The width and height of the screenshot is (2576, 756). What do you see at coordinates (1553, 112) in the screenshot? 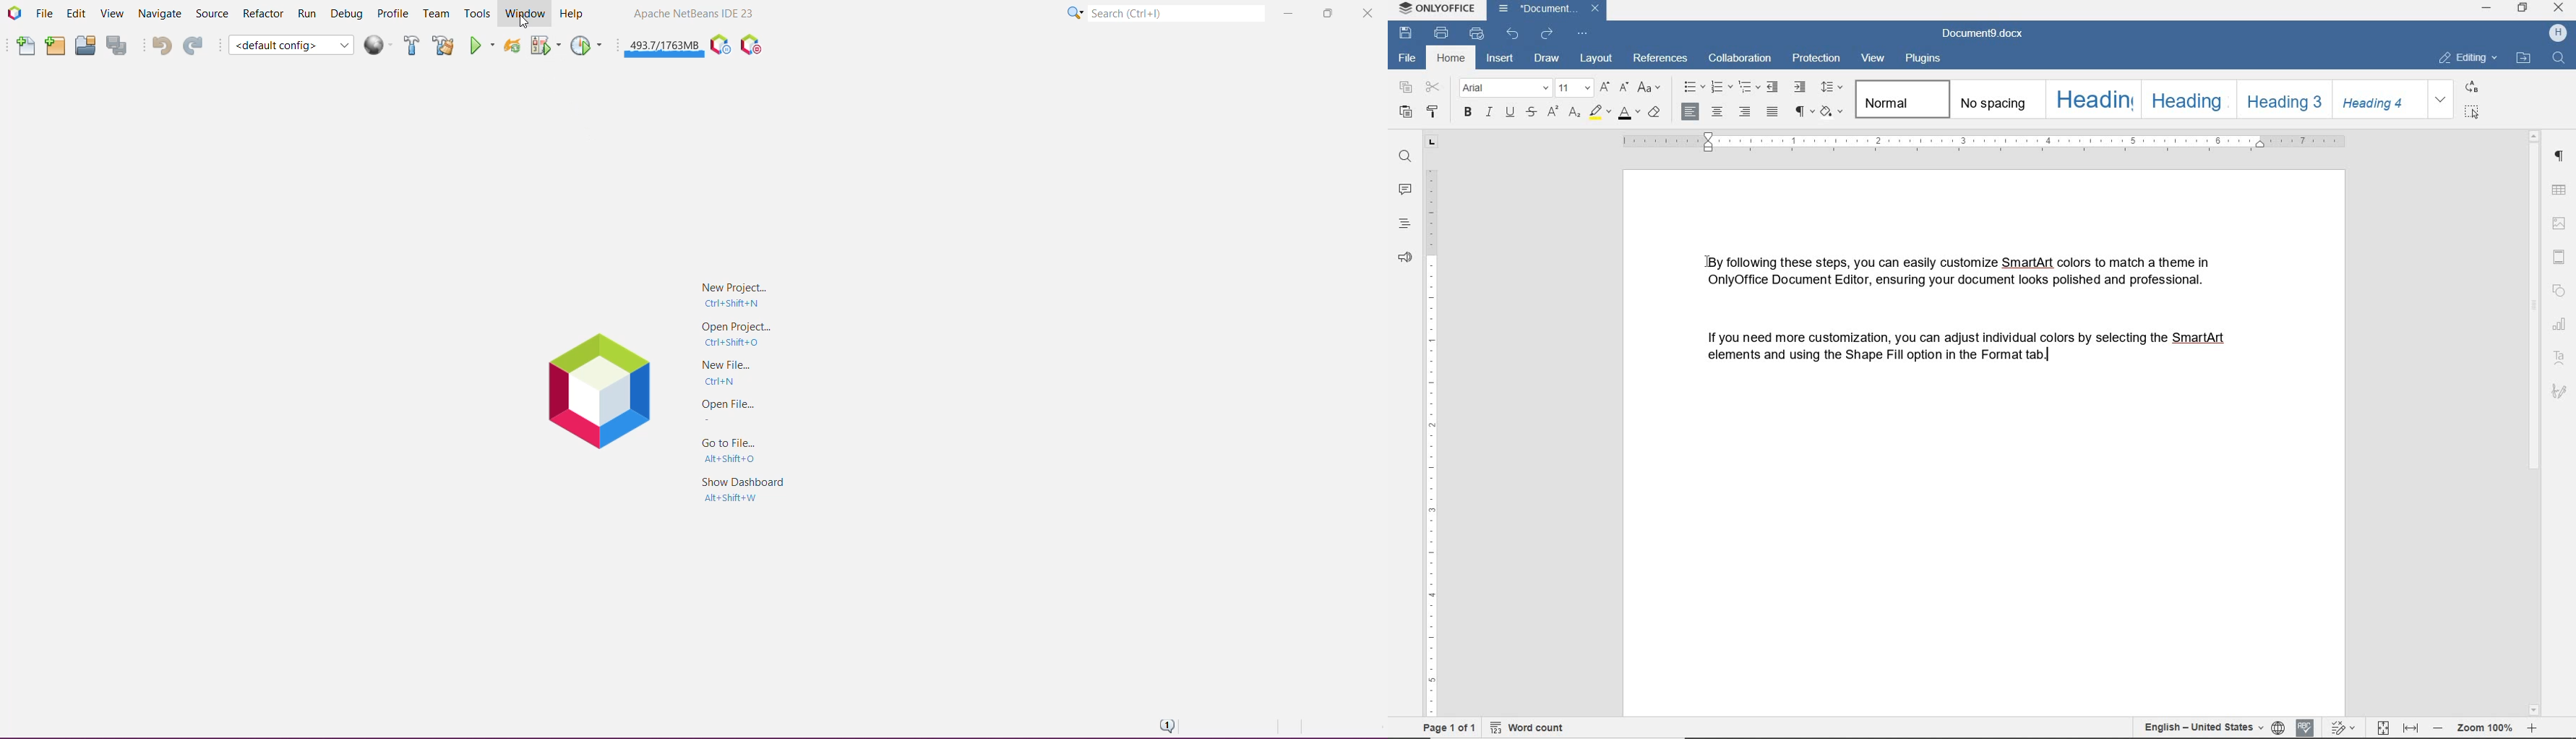
I see `superscript` at bounding box center [1553, 112].